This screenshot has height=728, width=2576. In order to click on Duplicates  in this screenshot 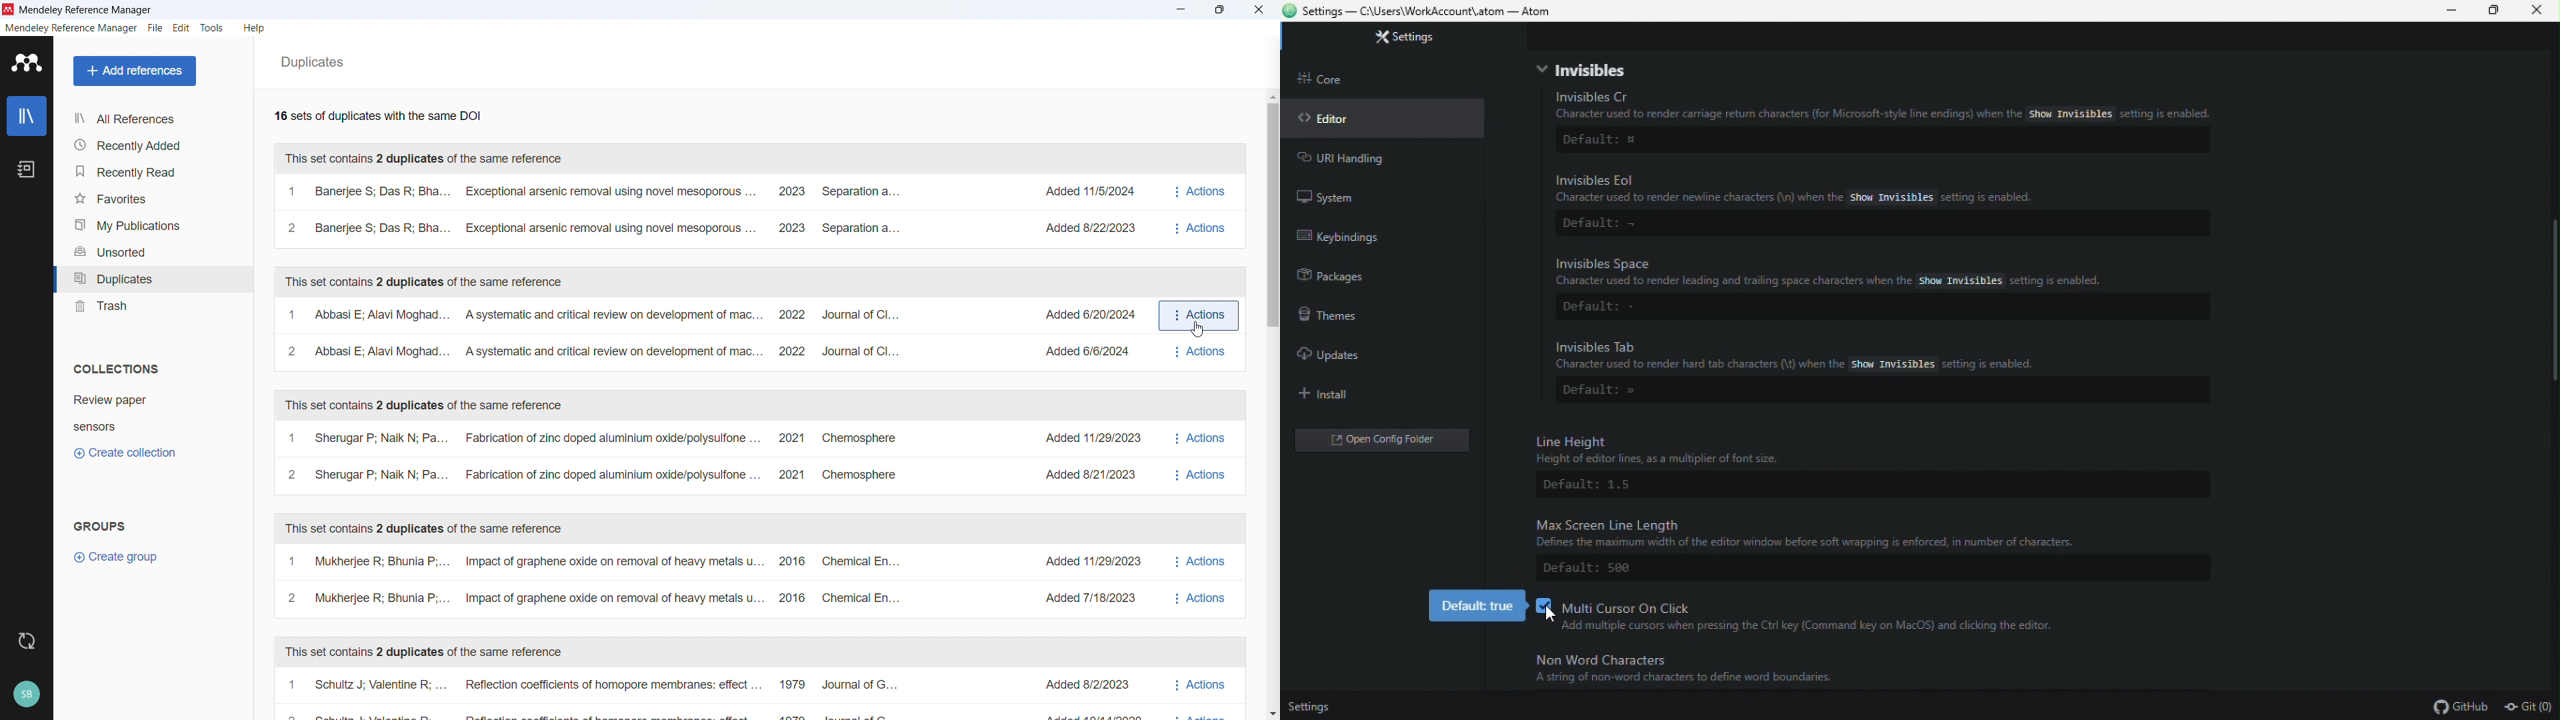, I will do `click(153, 279)`.